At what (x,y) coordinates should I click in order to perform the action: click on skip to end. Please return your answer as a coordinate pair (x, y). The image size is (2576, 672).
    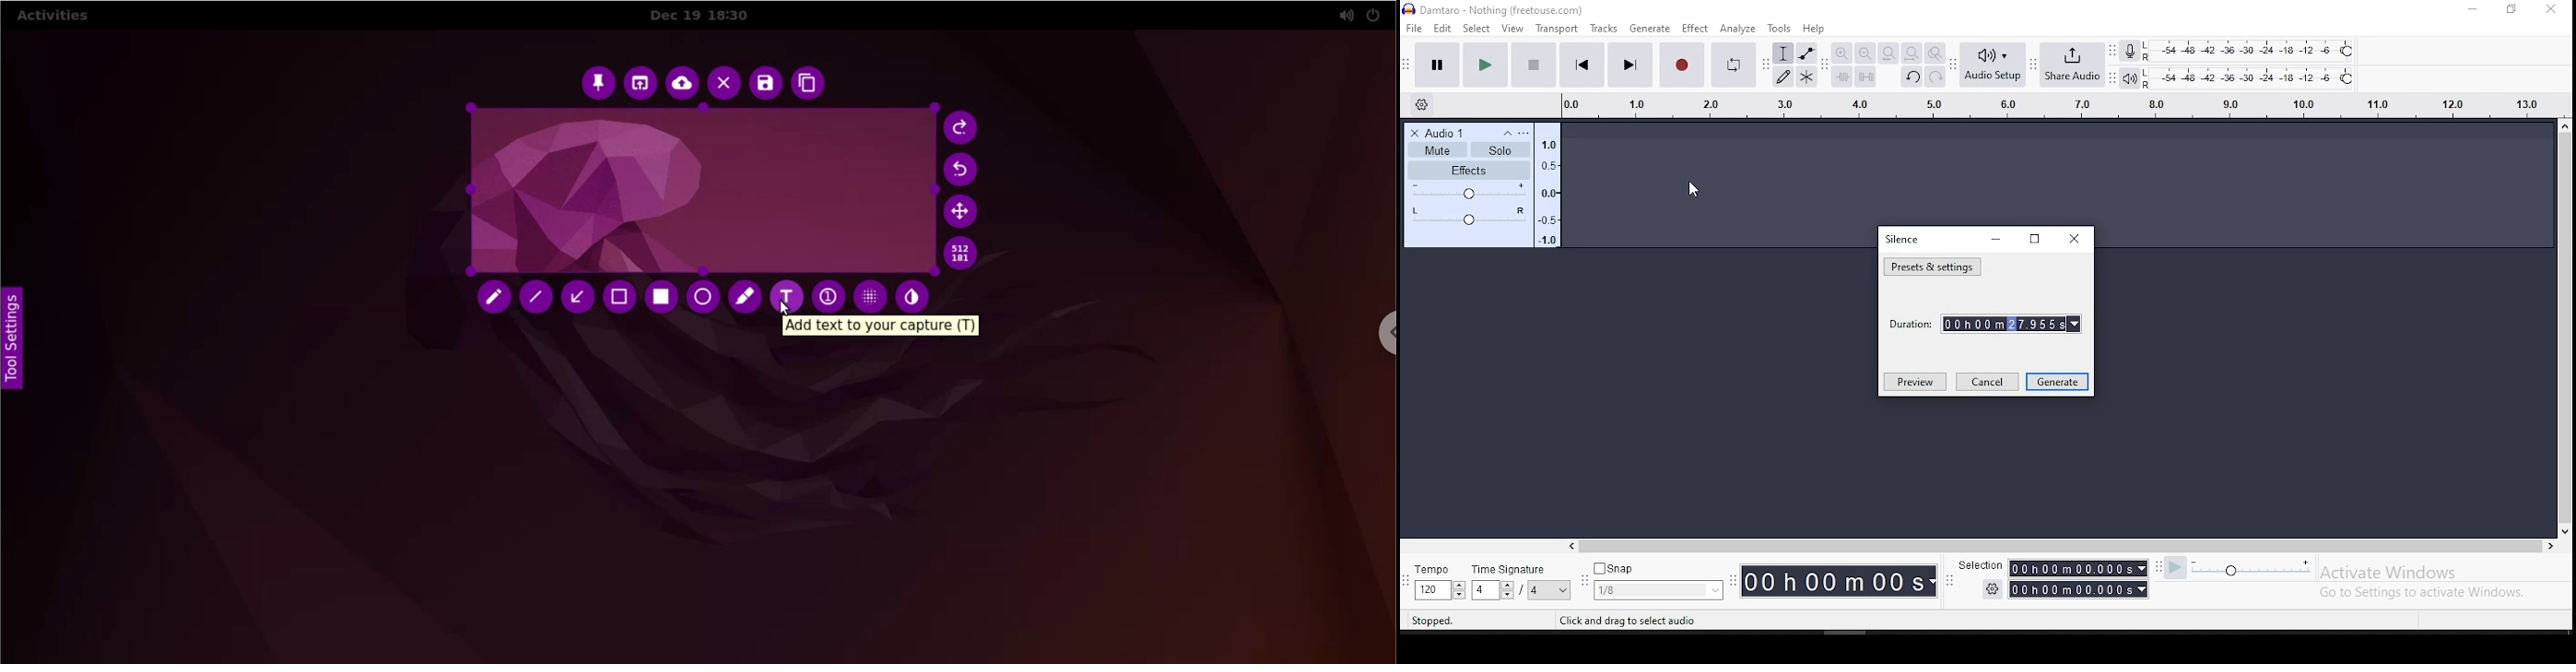
    Looking at the image, I should click on (1630, 65).